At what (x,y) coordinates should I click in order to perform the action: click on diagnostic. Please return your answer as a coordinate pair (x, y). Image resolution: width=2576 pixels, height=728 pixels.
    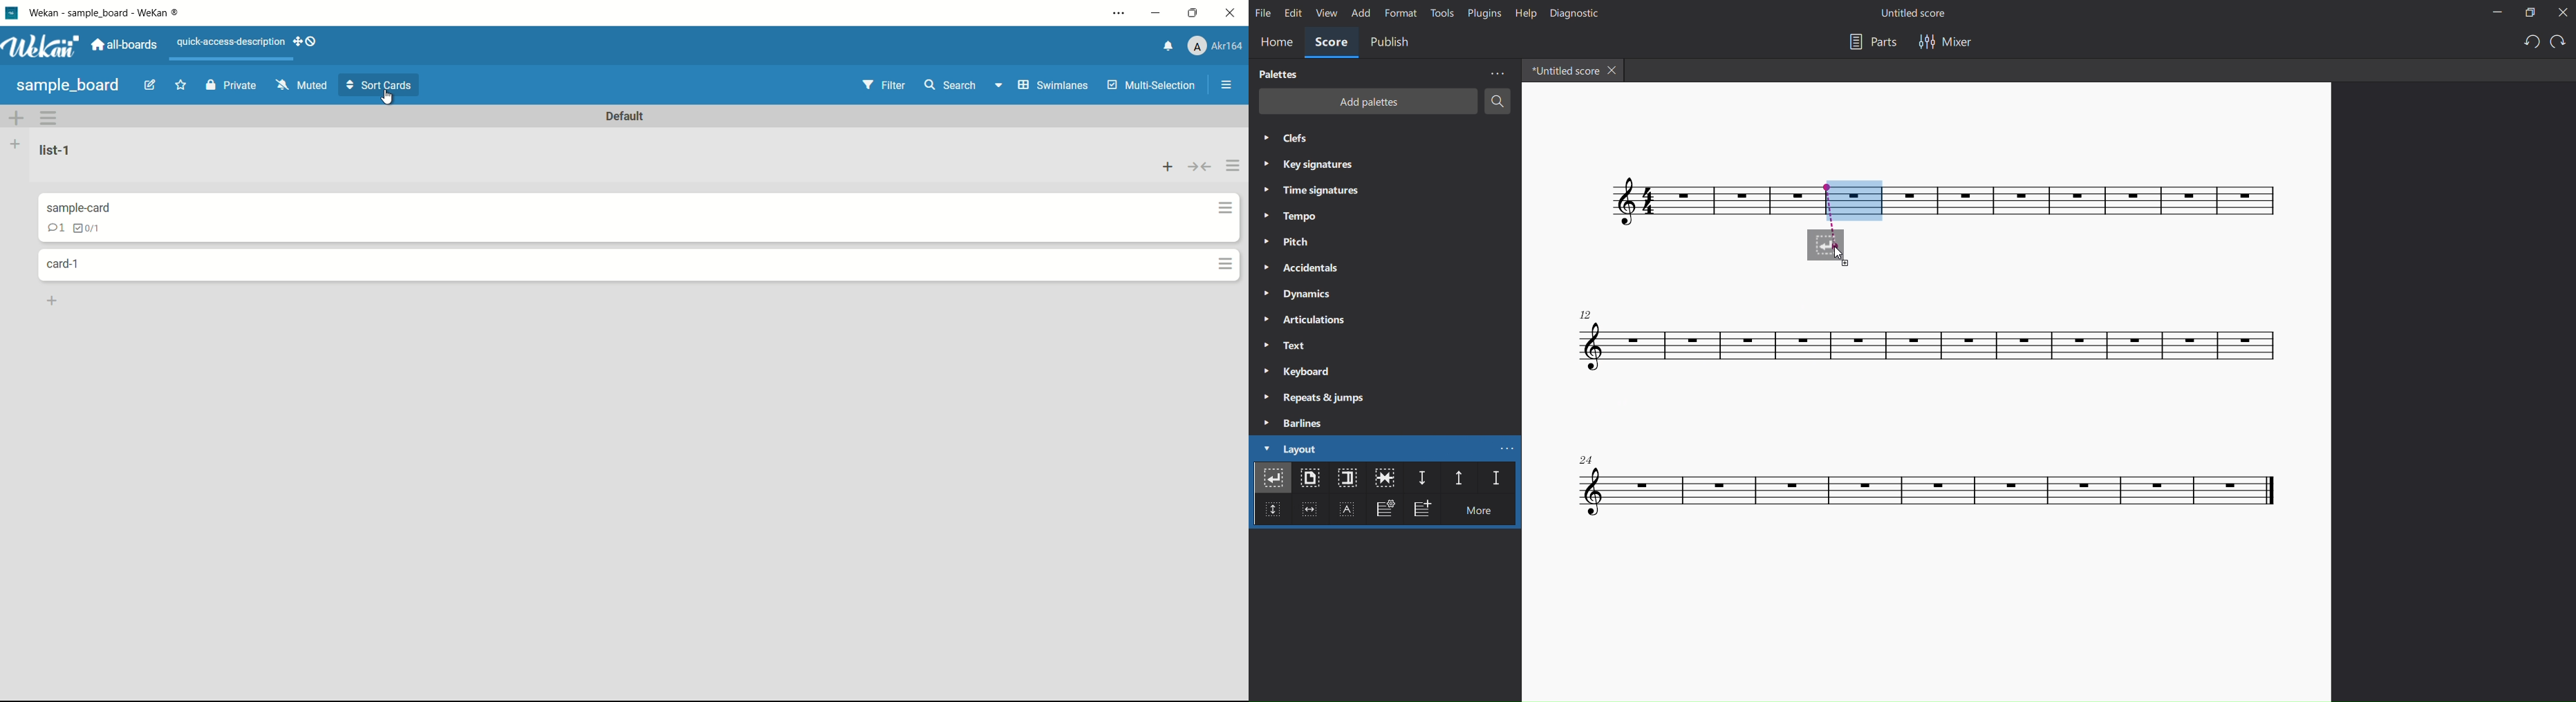
    Looking at the image, I should click on (1573, 13).